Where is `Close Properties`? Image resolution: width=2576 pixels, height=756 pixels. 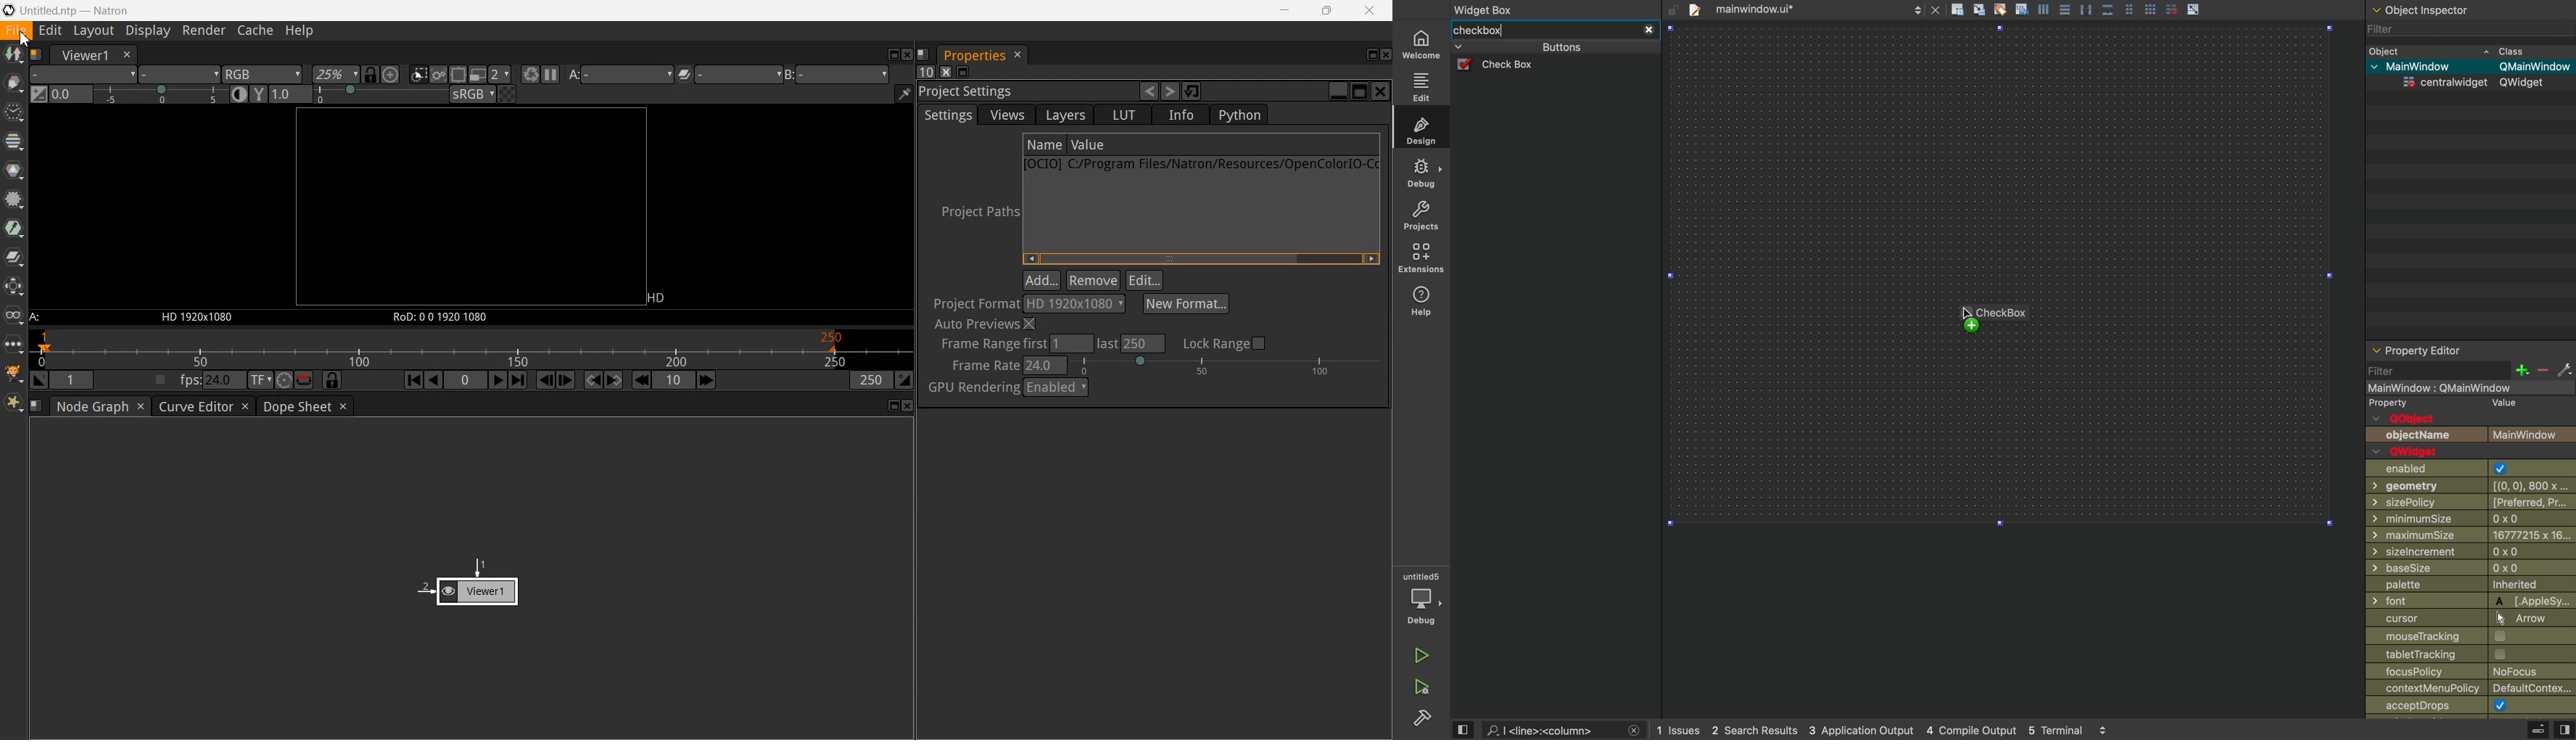 Close Properties is located at coordinates (1018, 55).